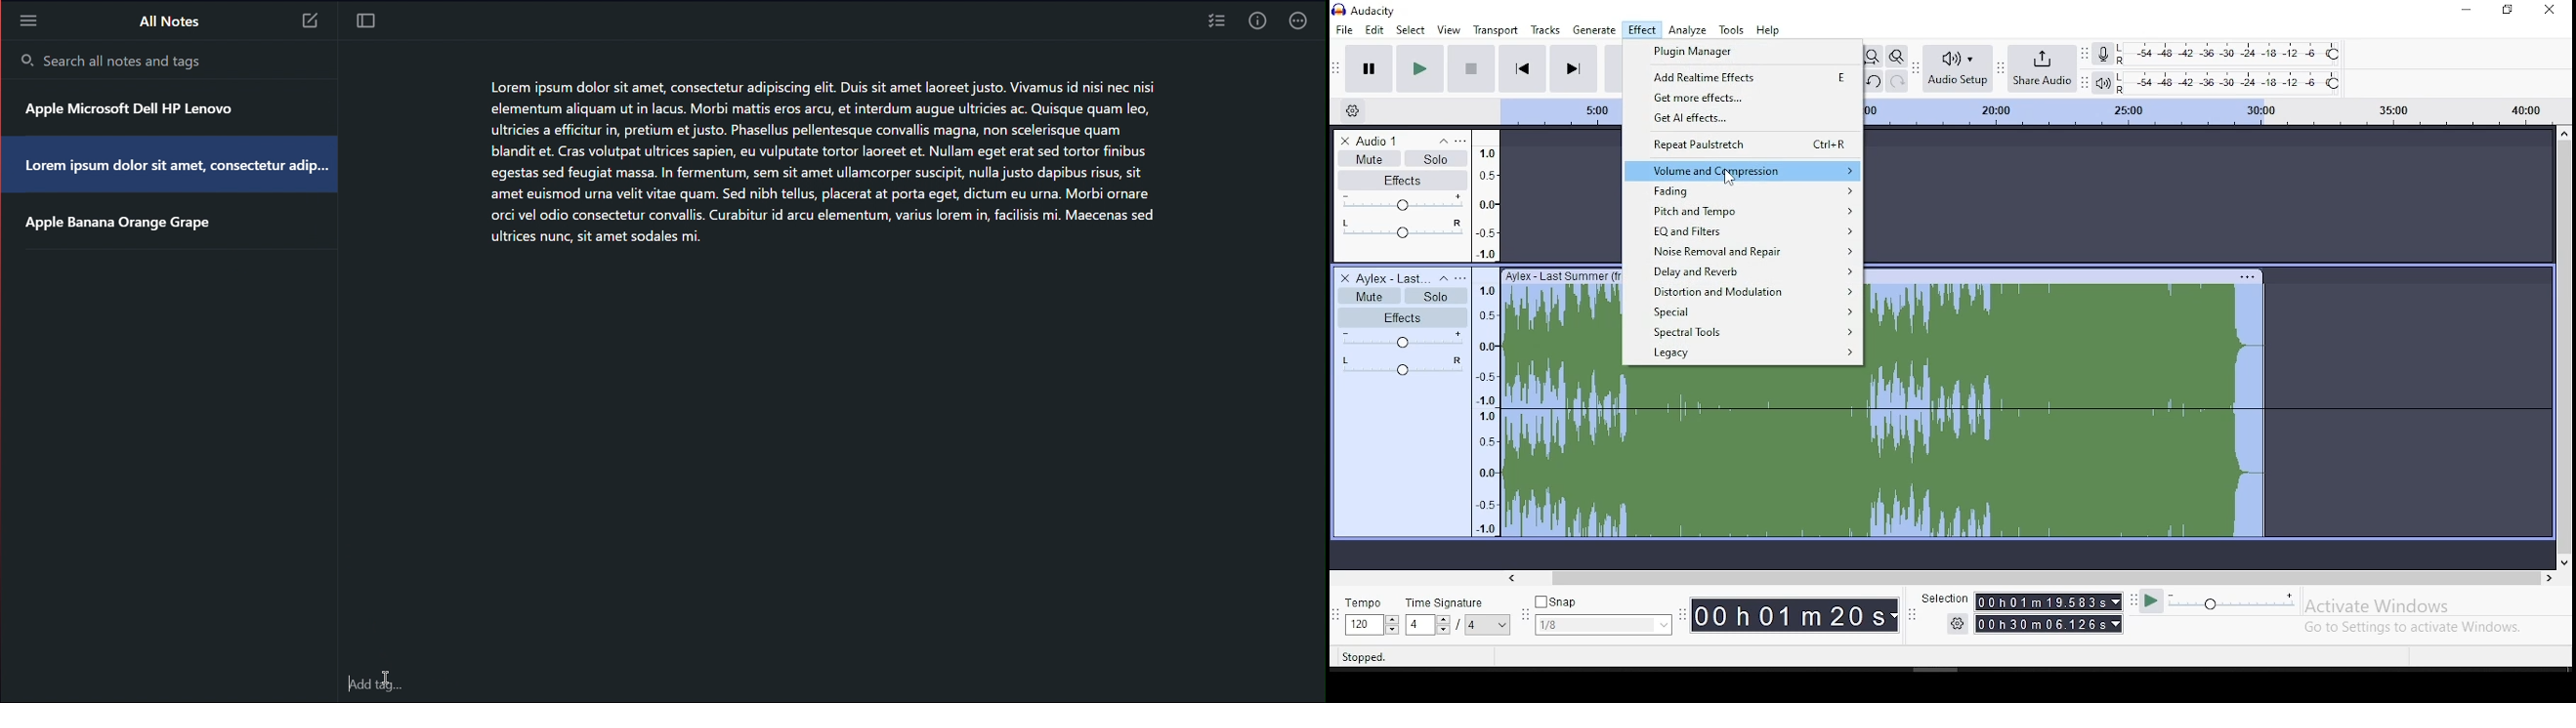 Image resolution: width=2576 pixels, height=728 pixels. Describe the element at coordinates (2033, 577) in the screenshot. I see `scroll bar` at that location.